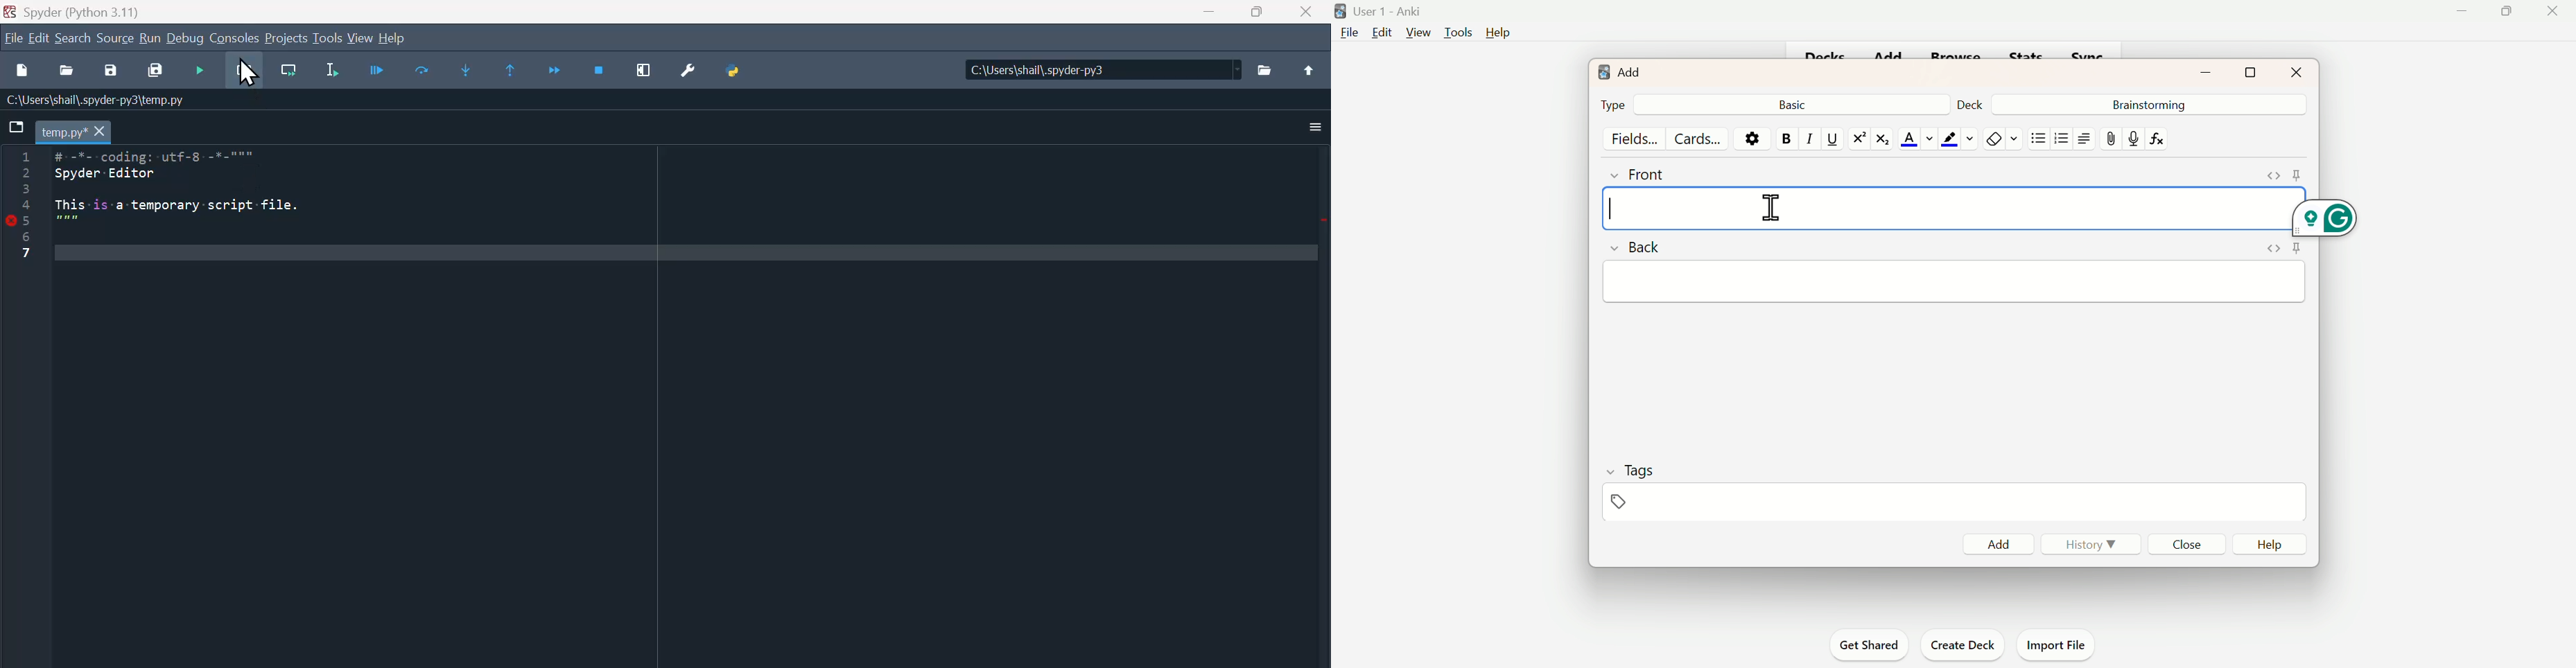 This screenshot has height=672, width=2576. What do you see at coordinates (552, 71) in the screenshot?
I see `Continue execution until next function` at bounding box center [552, 71].